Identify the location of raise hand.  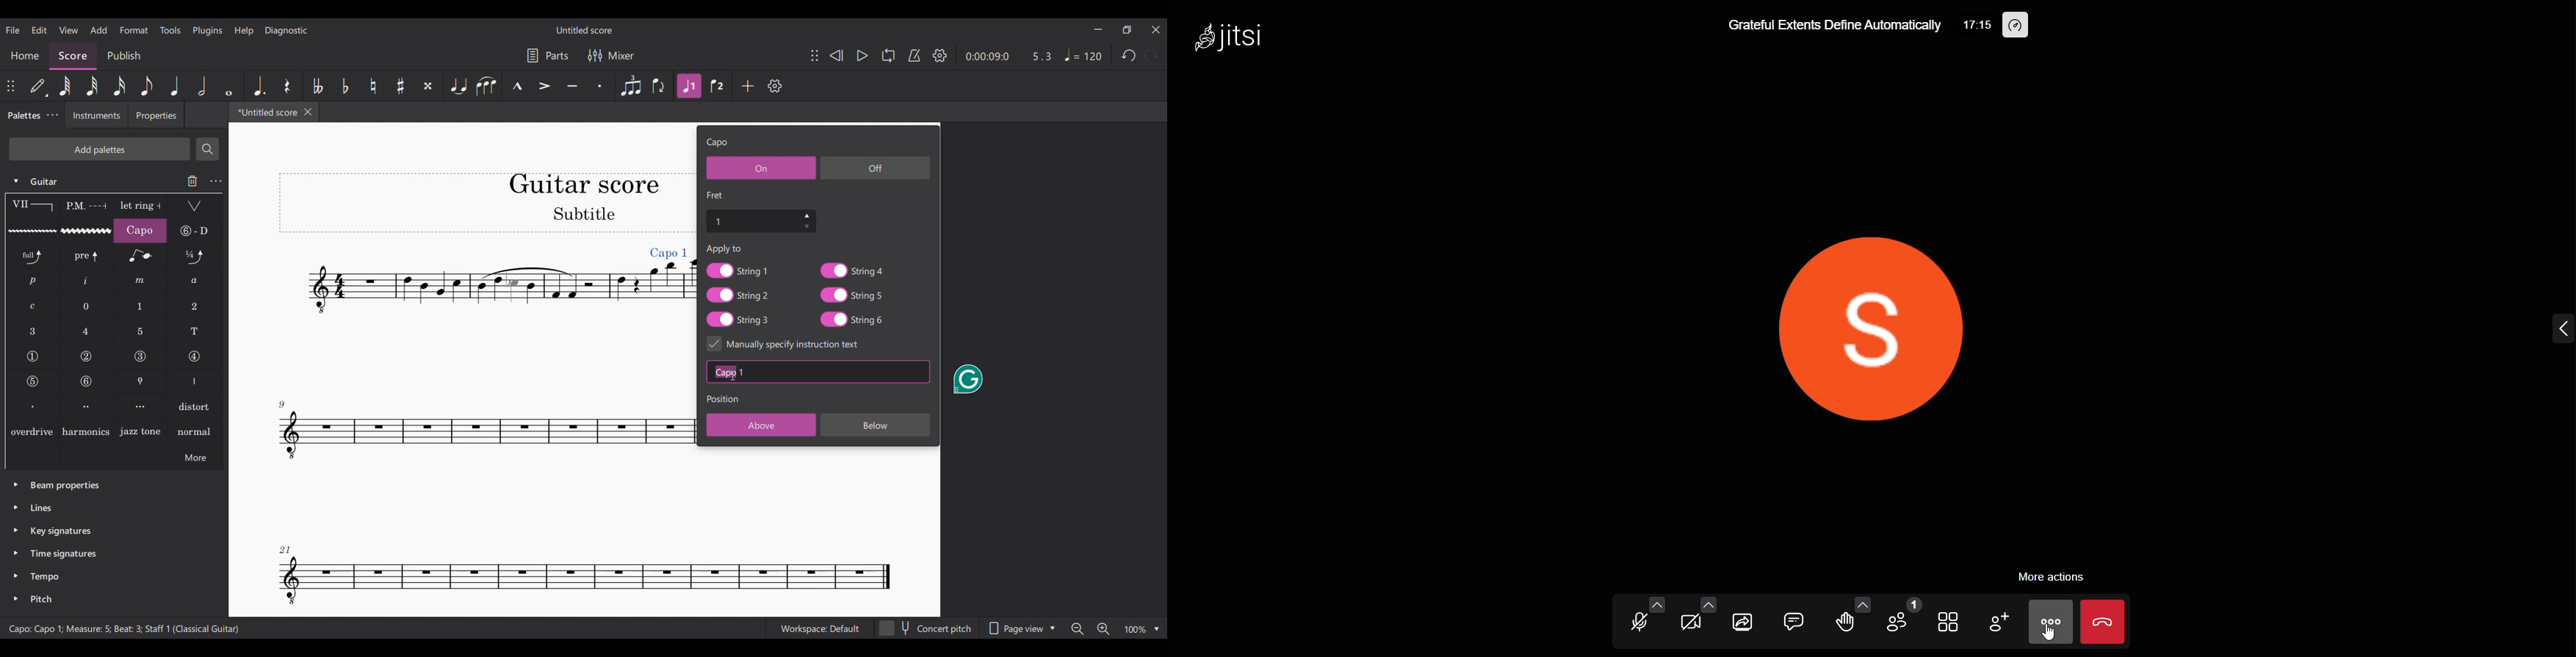
(1847, 624).